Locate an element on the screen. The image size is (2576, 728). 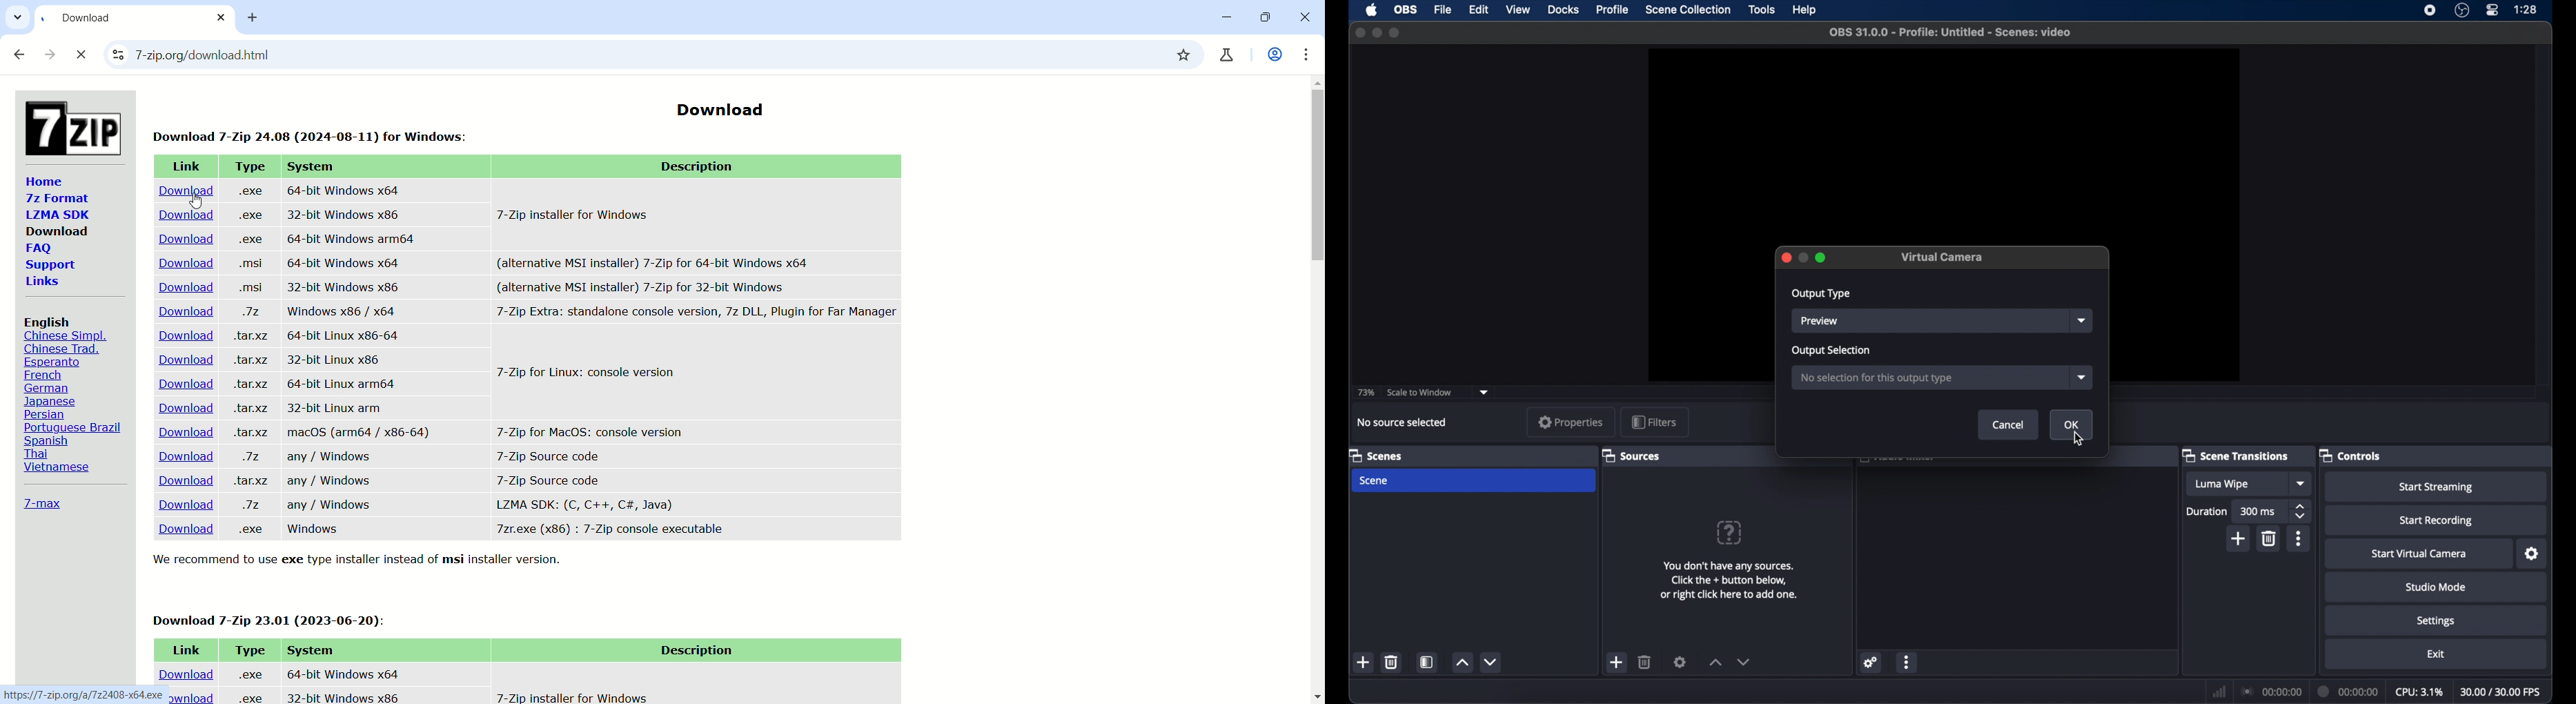
preview is located at coordinates (1943, 145).